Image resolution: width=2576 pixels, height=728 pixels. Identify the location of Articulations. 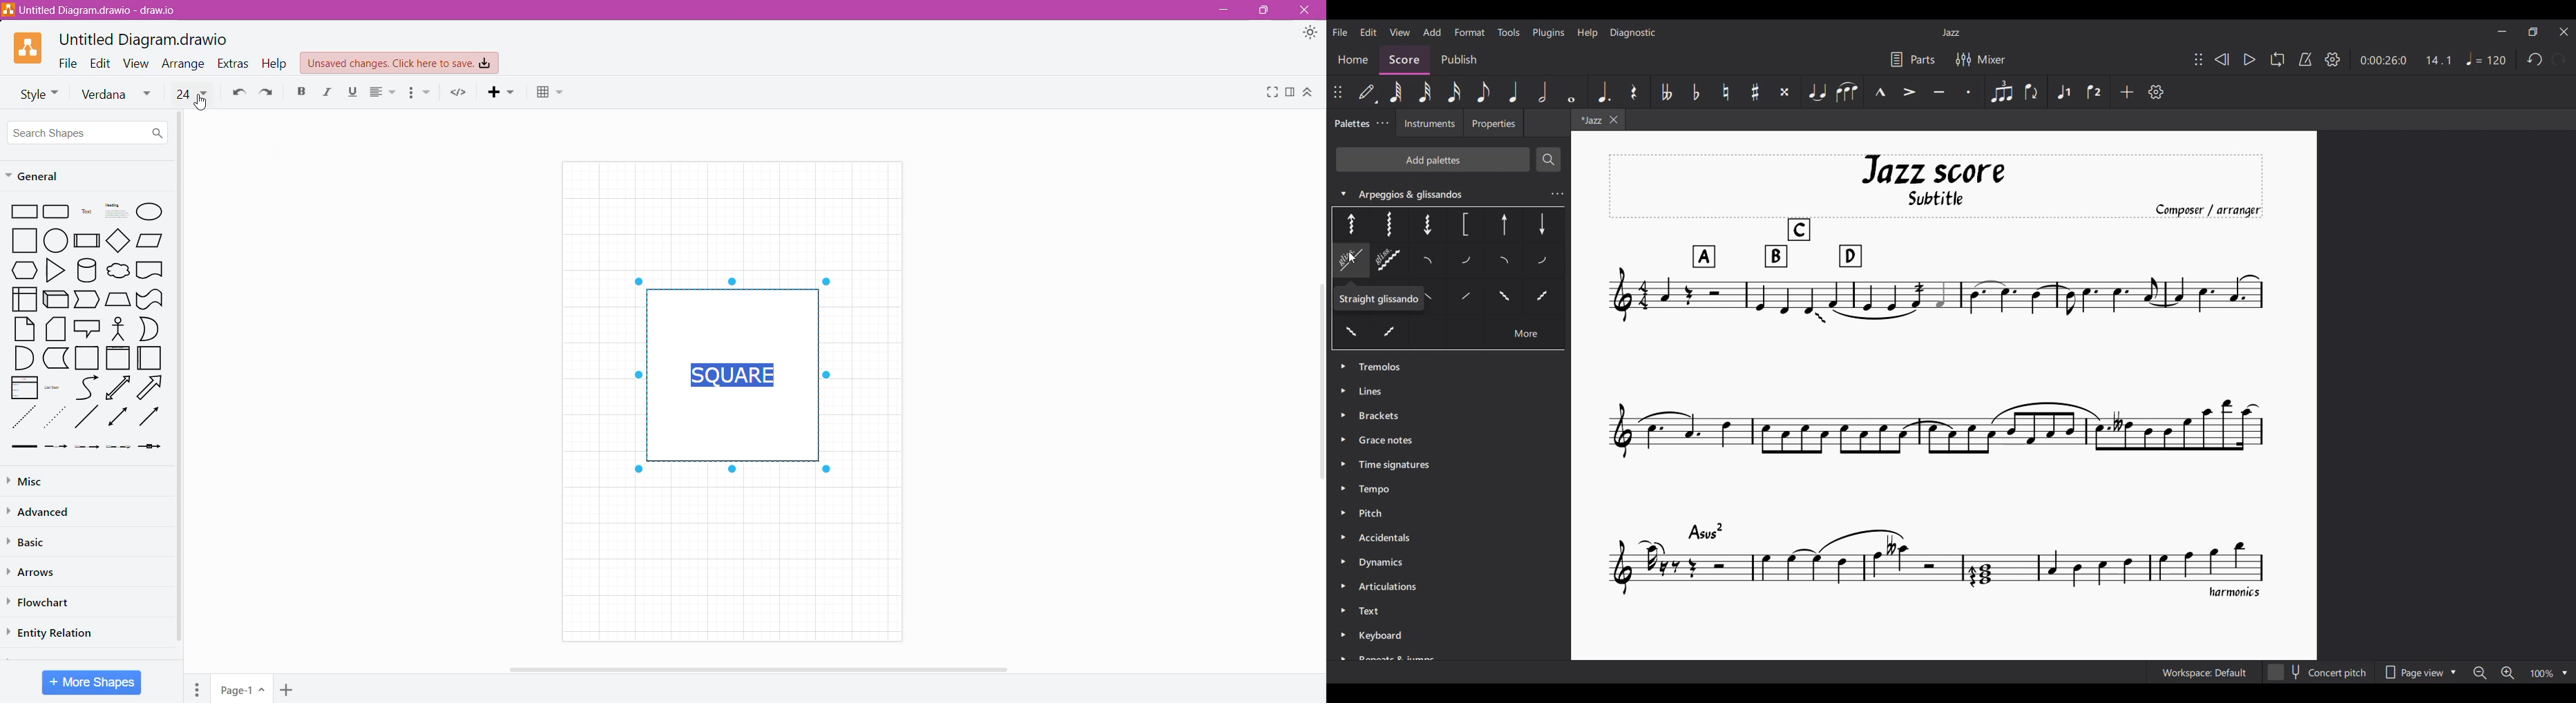
(1386, 586).